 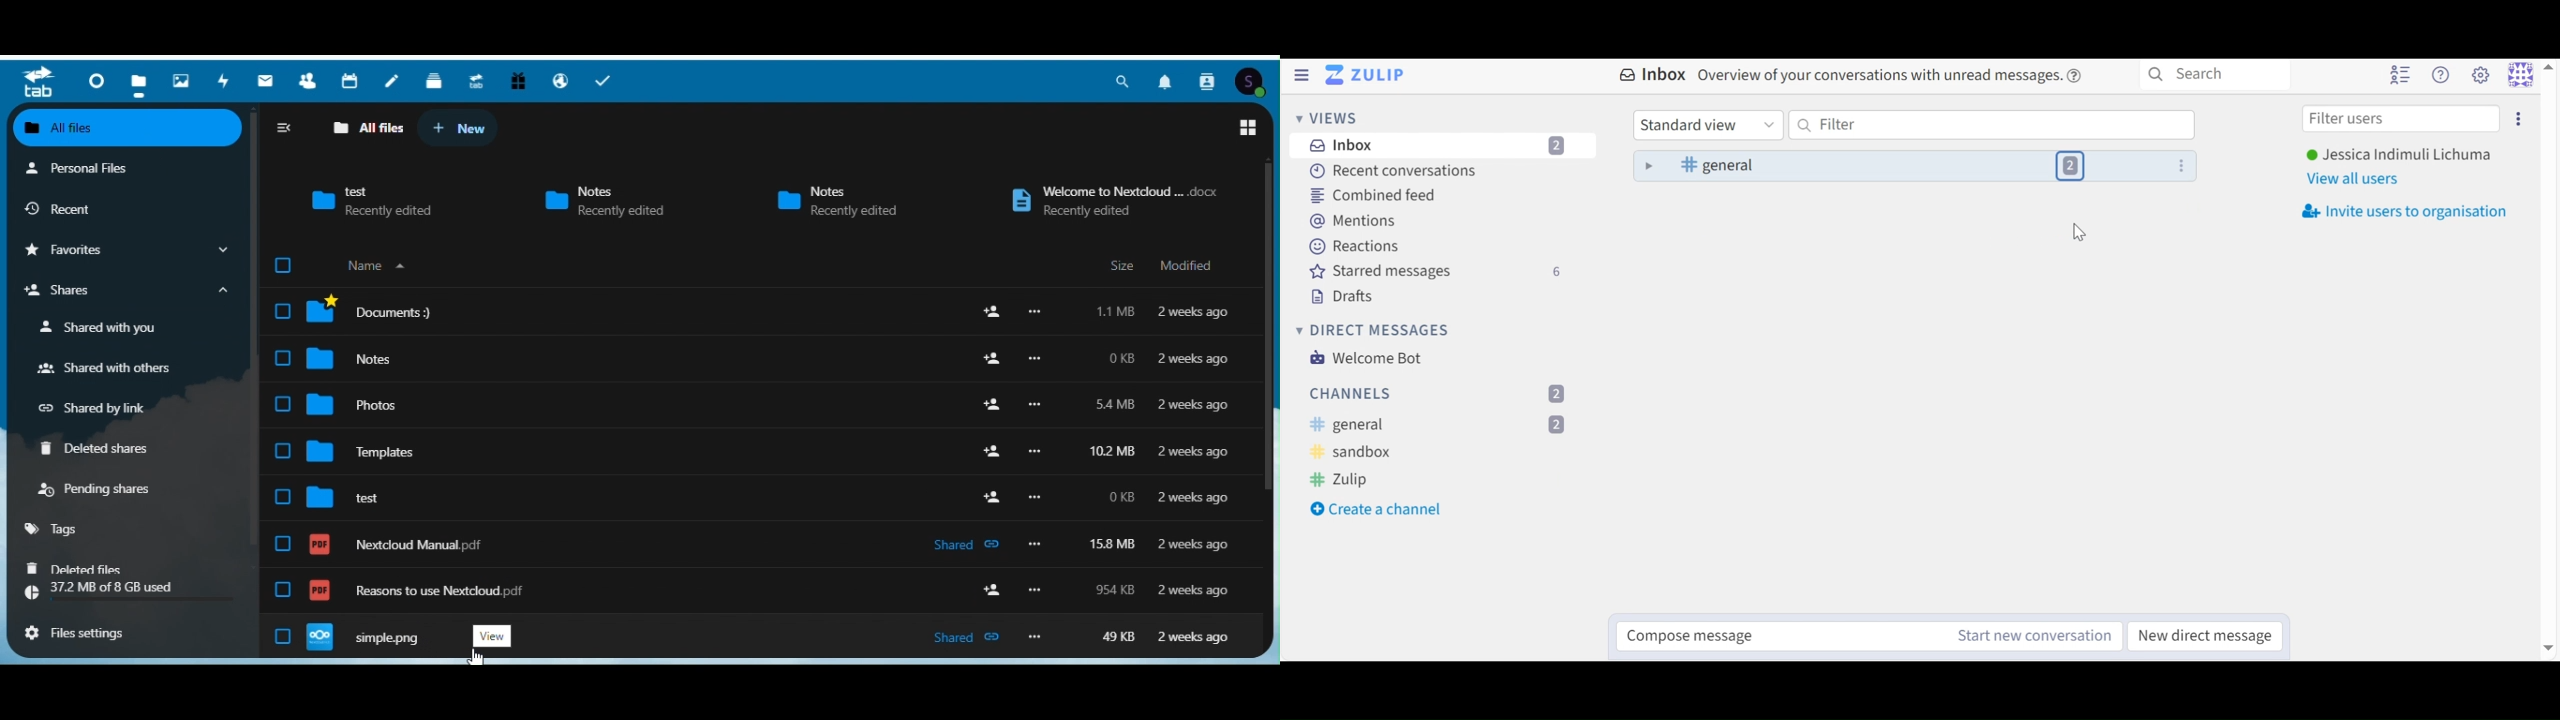 What do you see at coordinates (371, 197) in the screenshot?
I see `test - recently edited` at bounding box center [371, 197].